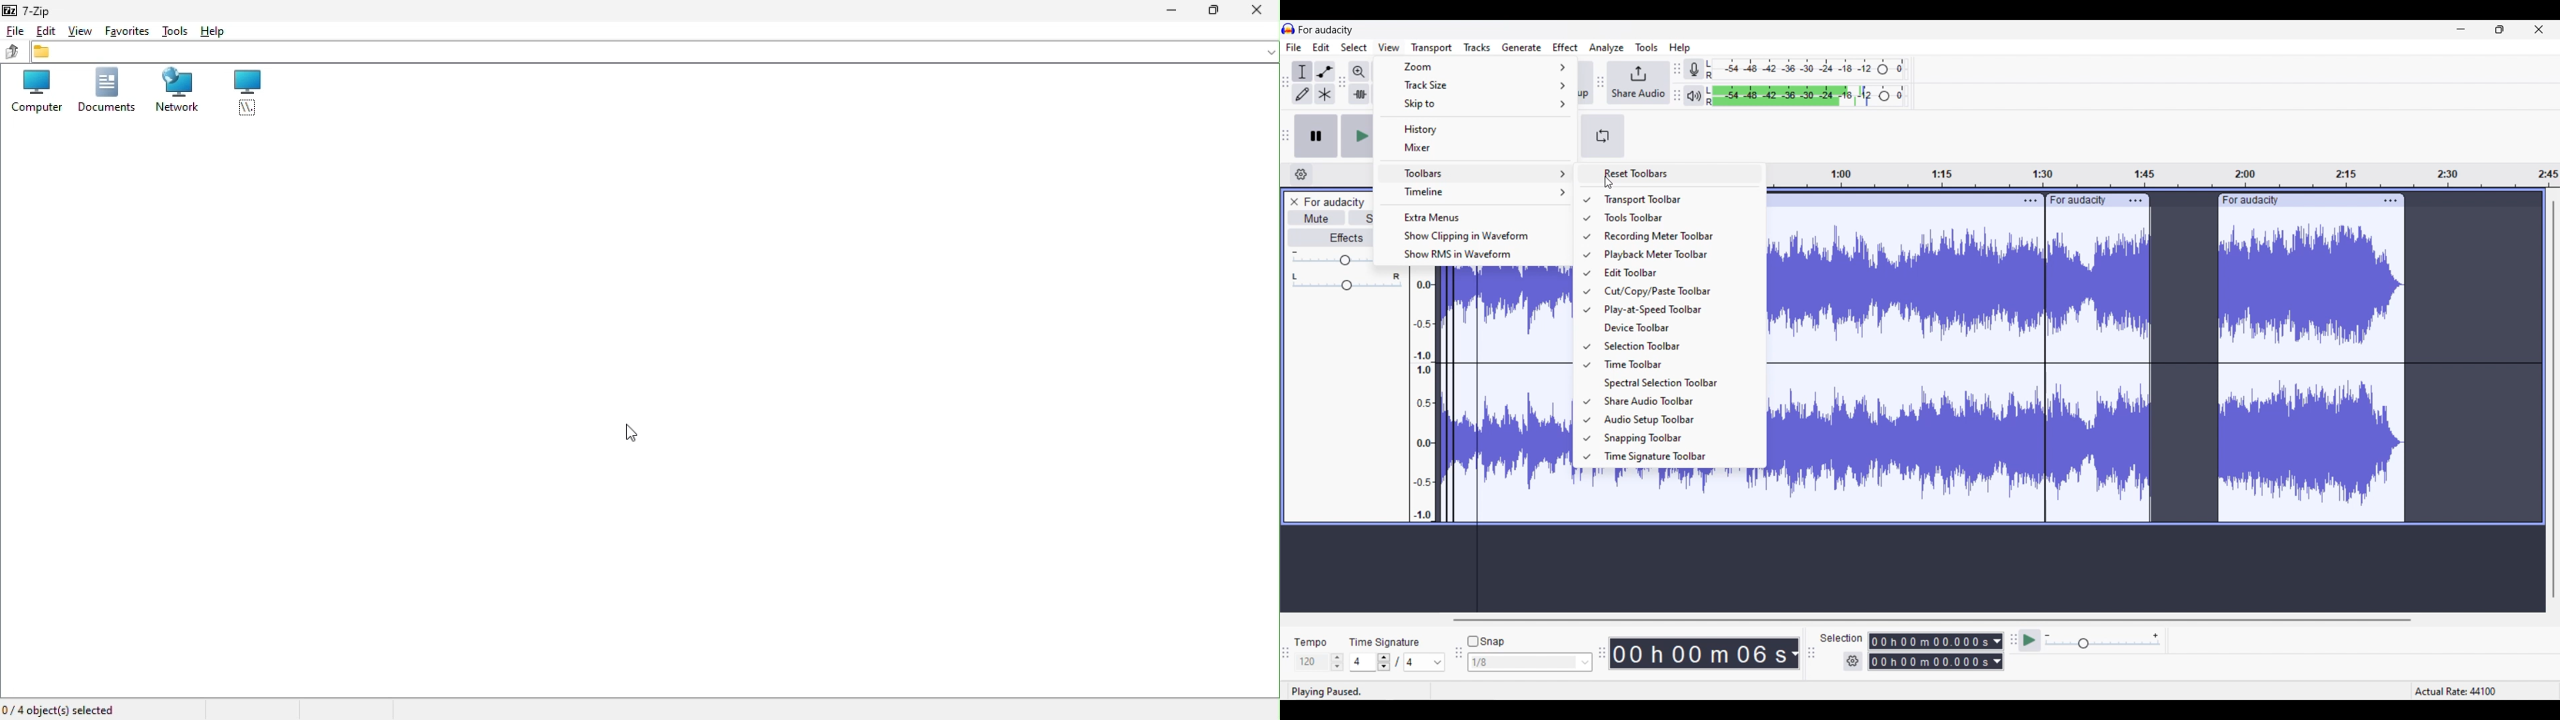 This screenshot has width=2576, height=728. Describe the element at coordinates (1316, 217) in the screenshot. I see `Mute` at that location.